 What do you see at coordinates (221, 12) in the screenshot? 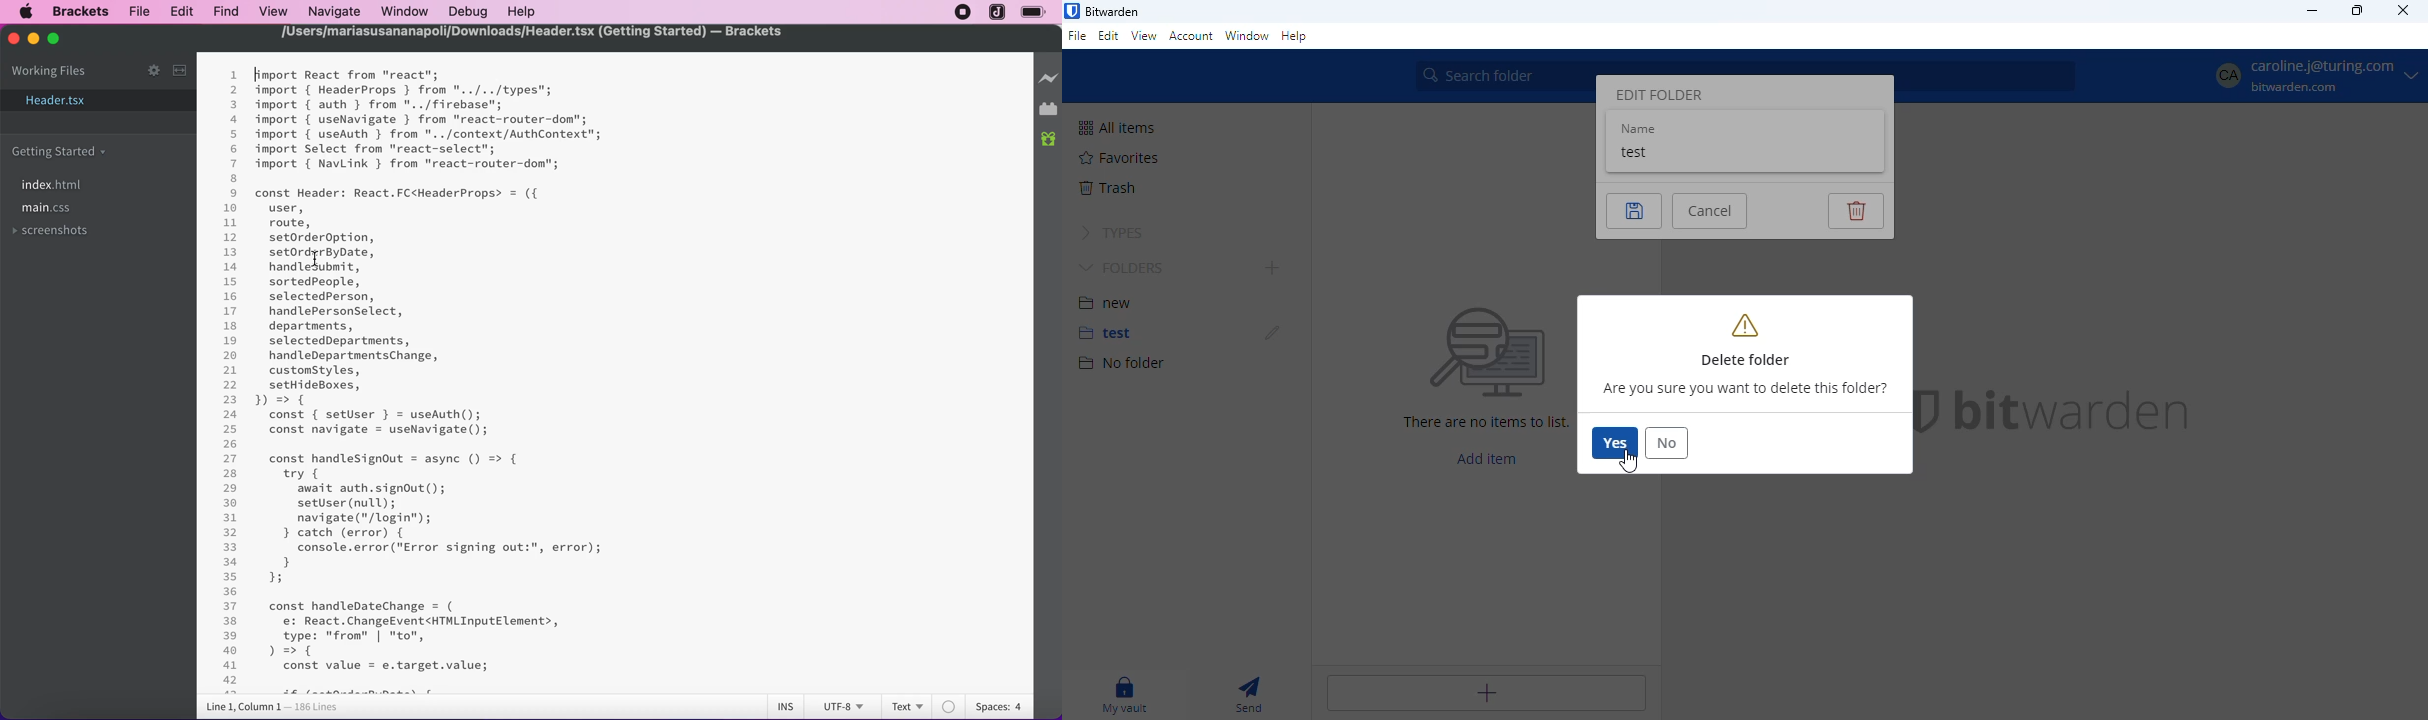
I see `find` at bounding box center [221, 12].